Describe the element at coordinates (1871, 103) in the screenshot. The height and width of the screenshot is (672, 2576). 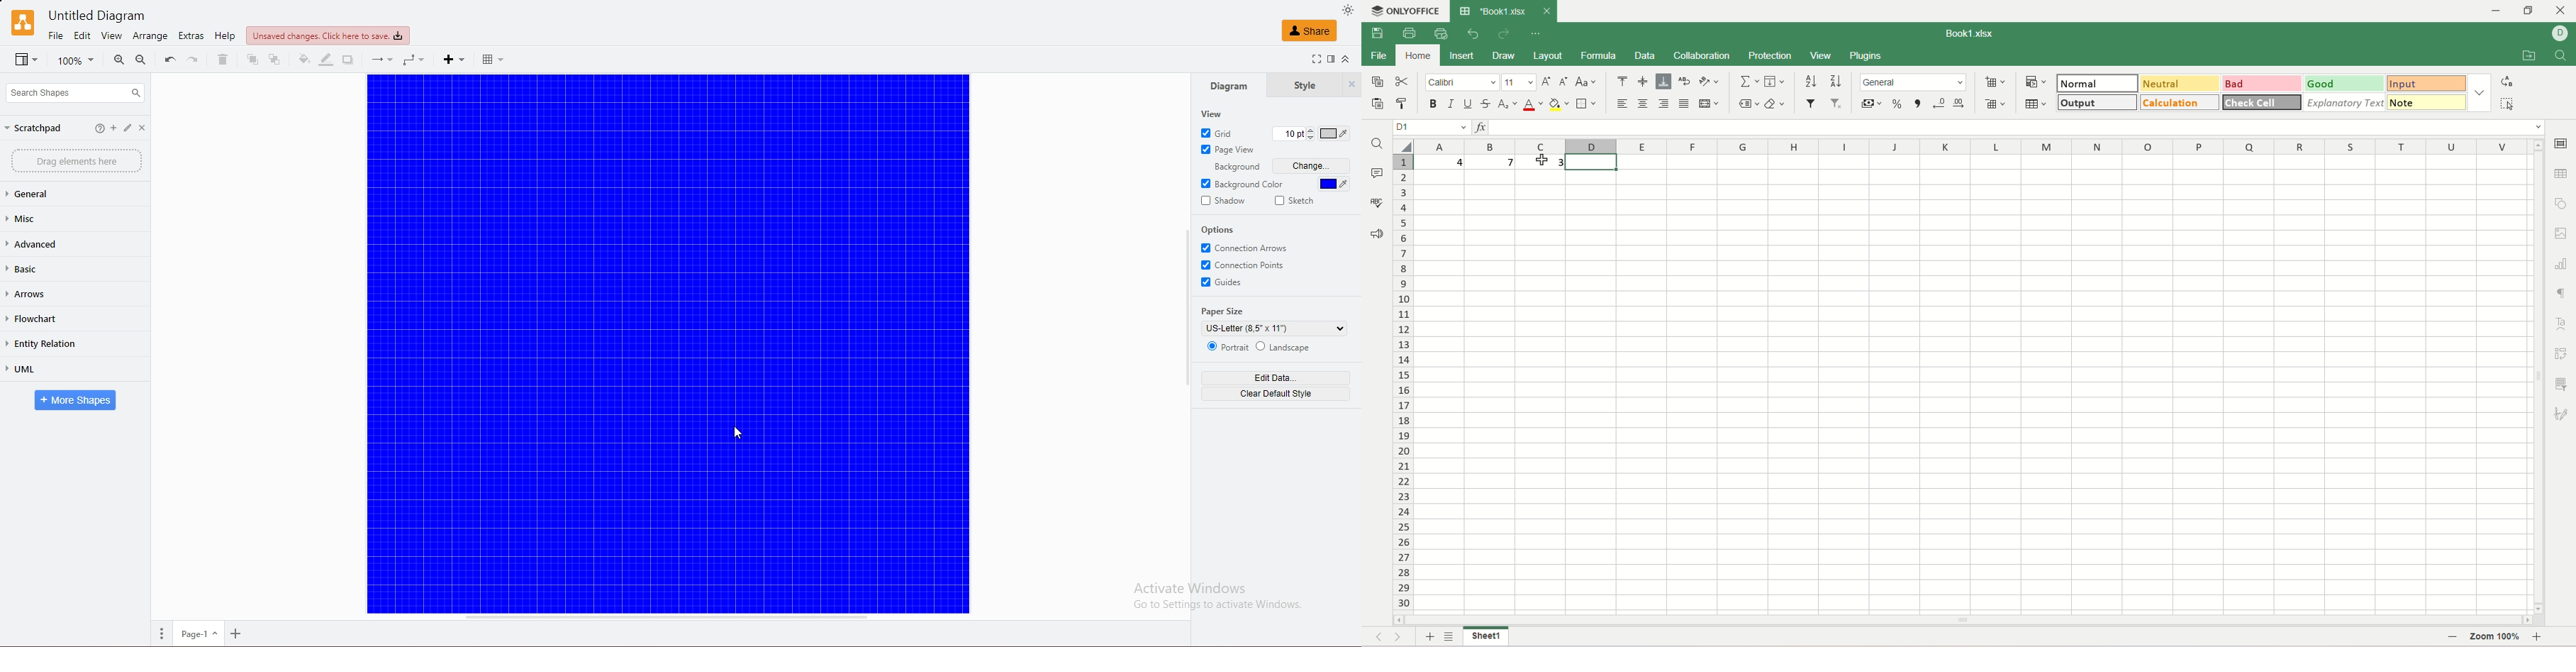
I see `currency format` at that location.